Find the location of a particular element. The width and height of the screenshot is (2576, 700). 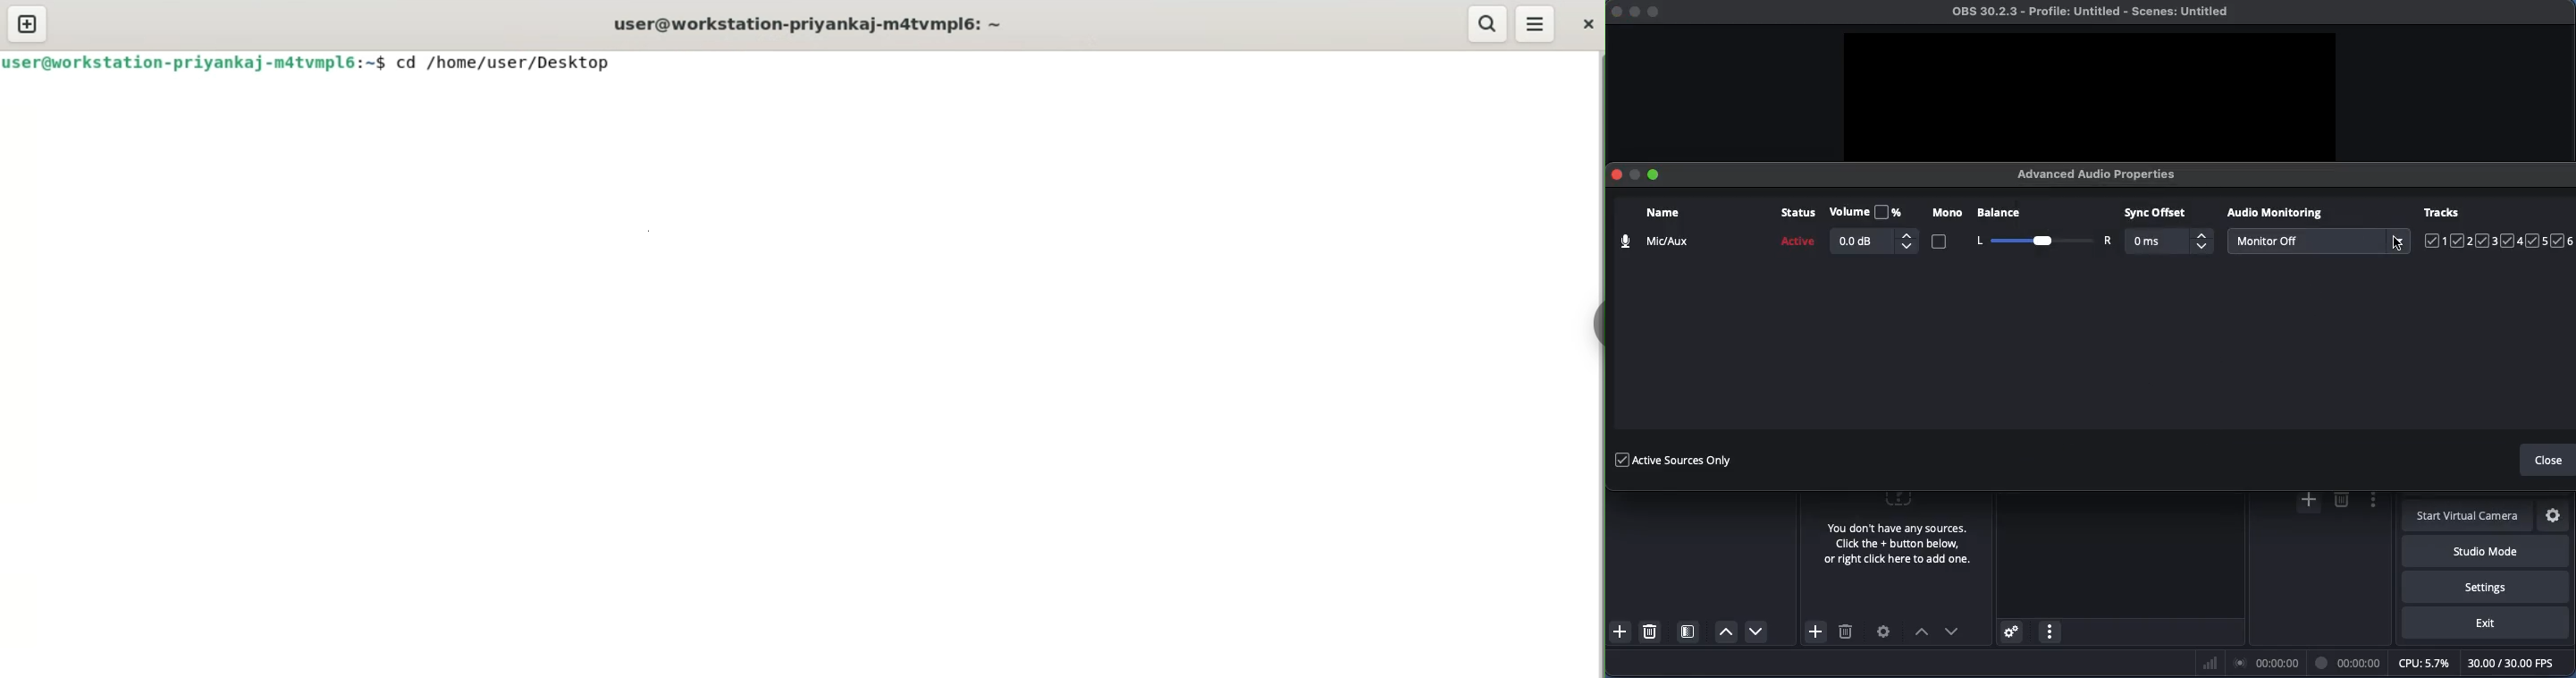

delete is located at coordinates (2341, 500).